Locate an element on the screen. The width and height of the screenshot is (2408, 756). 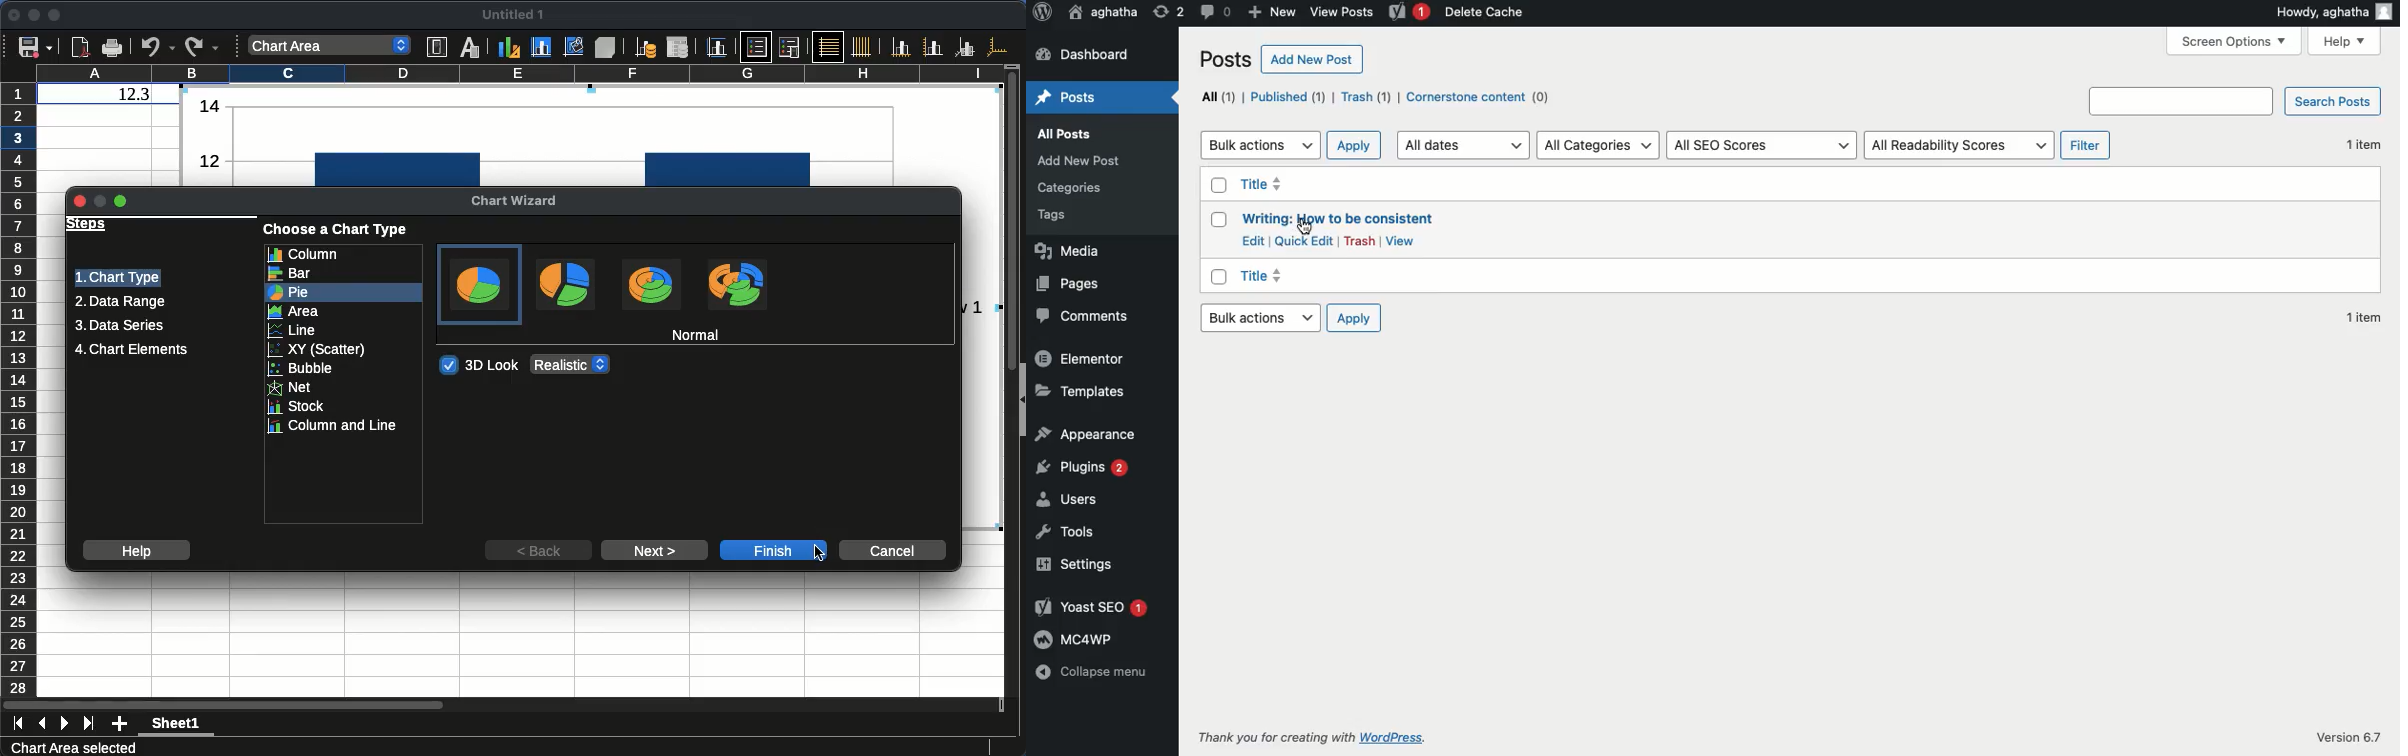
Trash is located at coordinates (1366, 96).